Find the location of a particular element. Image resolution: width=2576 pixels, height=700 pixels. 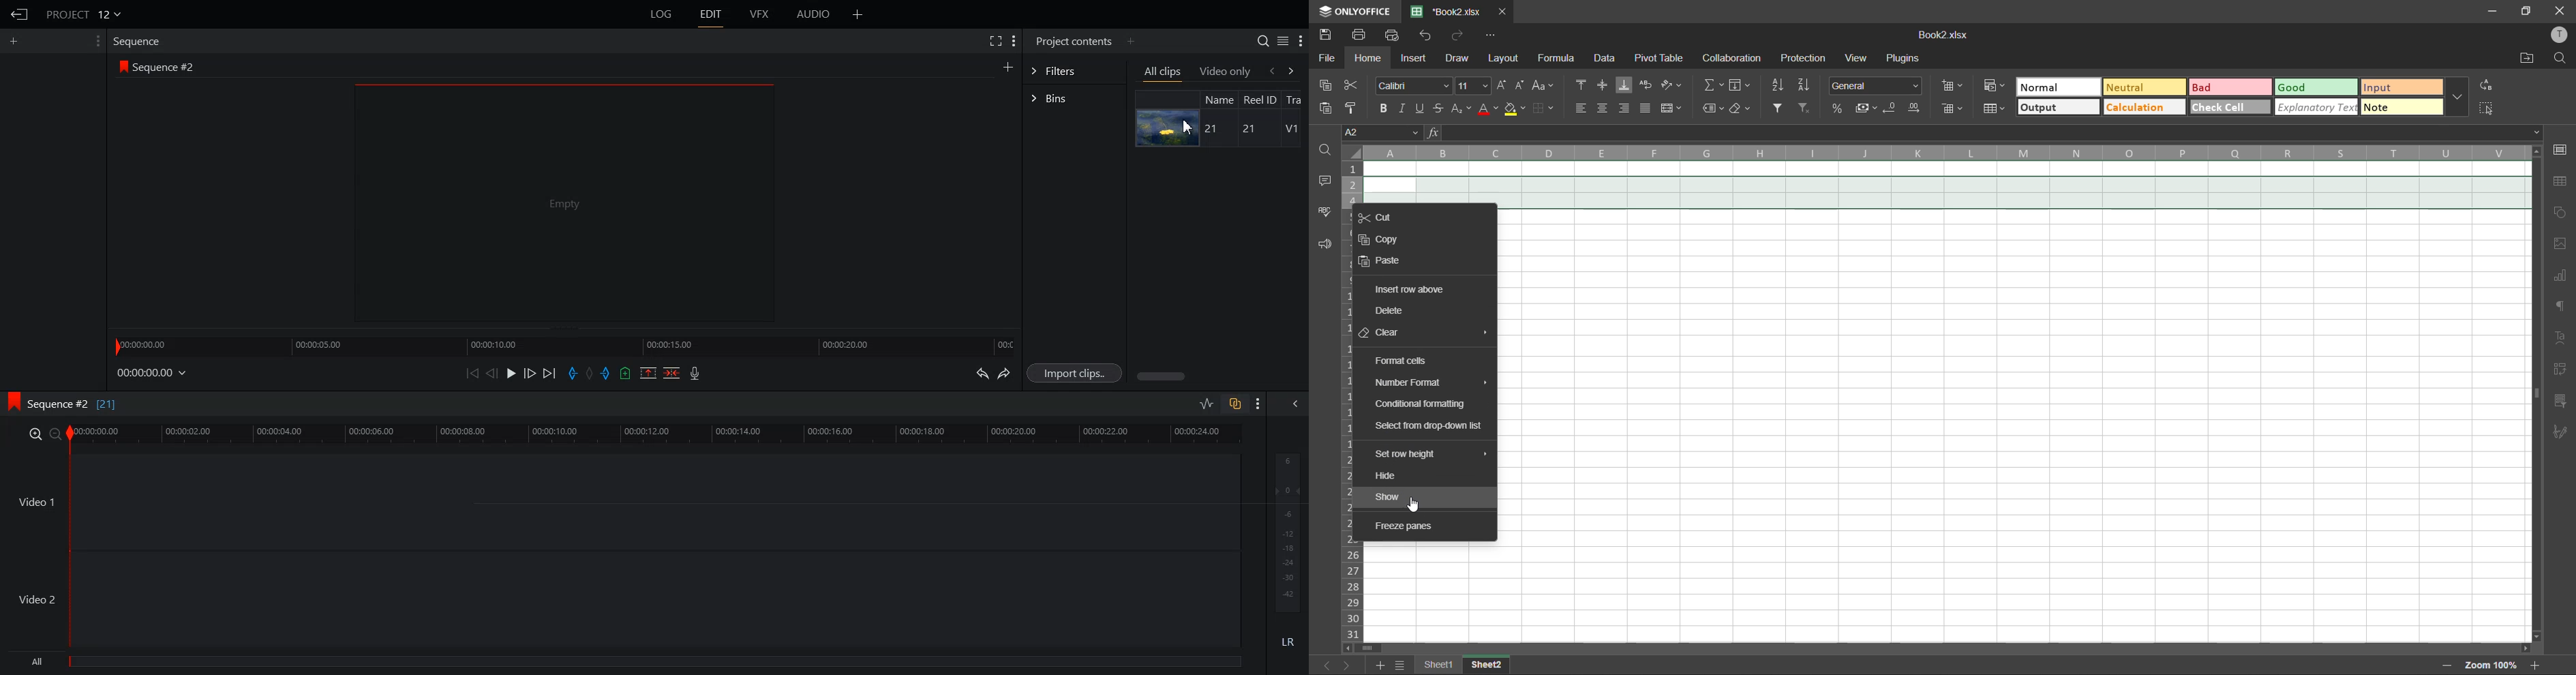

Audio Output Level is located at coordinates (1285, 530).